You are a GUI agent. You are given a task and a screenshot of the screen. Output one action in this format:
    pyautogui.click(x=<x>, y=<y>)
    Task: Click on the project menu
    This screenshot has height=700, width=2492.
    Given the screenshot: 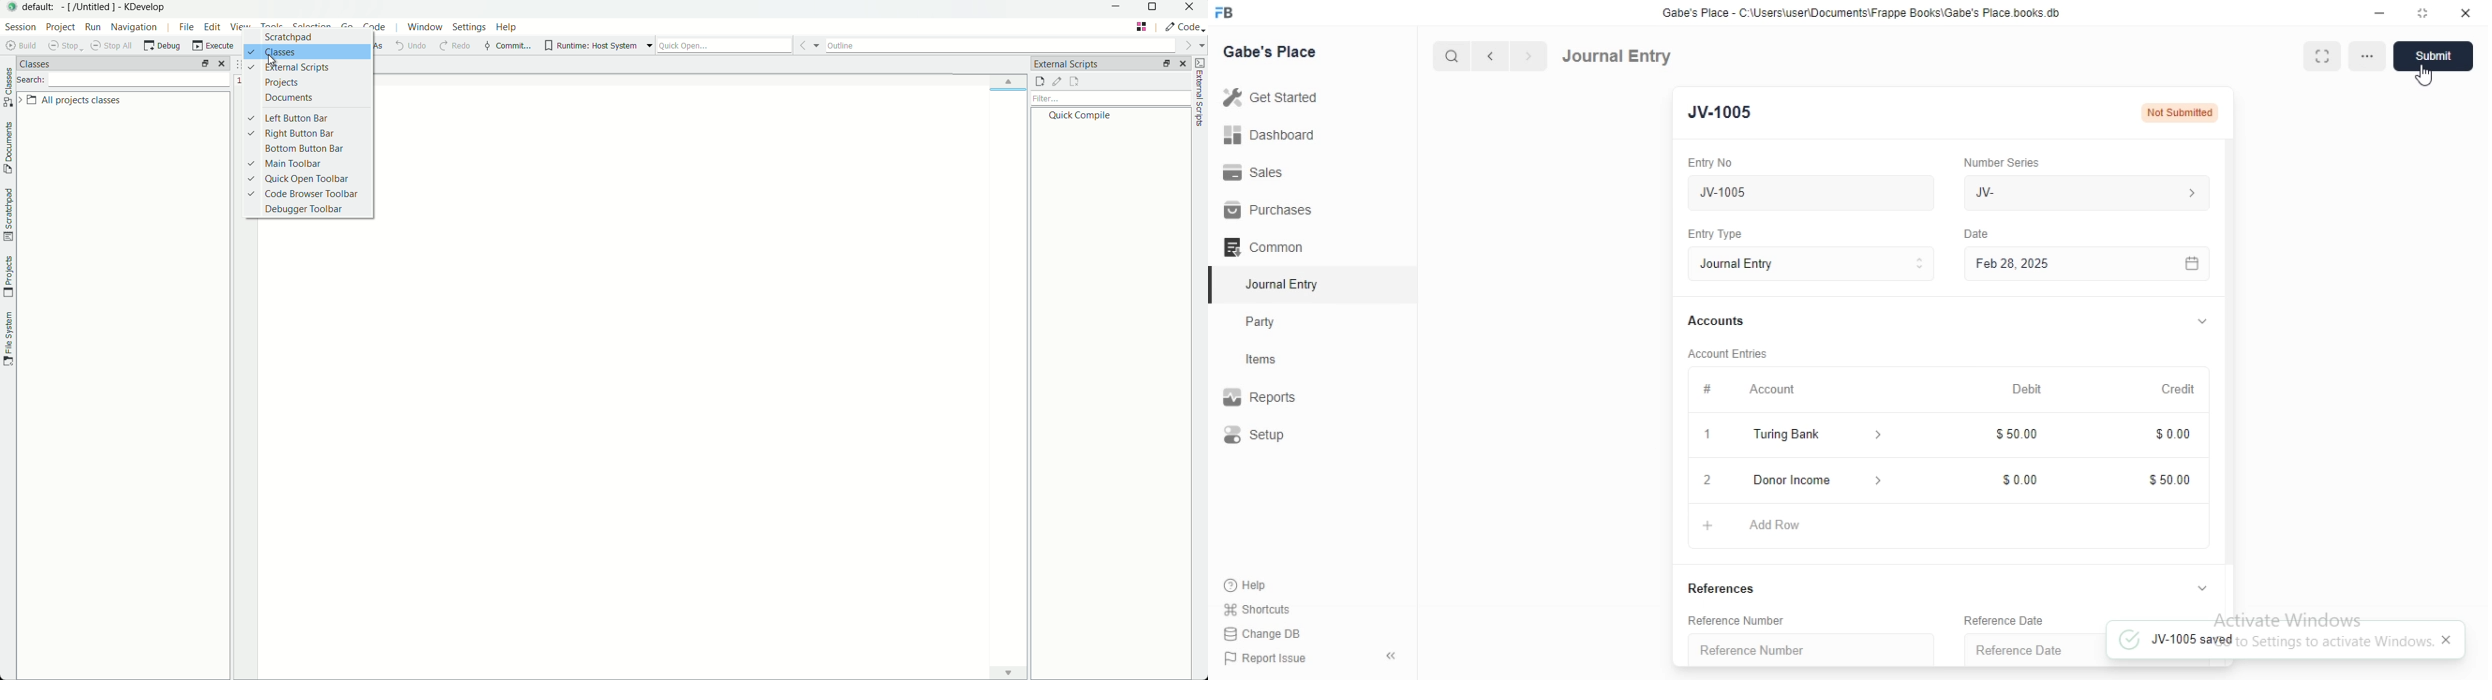 What is the action you would take?
    pyautogui.click(x=59, y=27)
    